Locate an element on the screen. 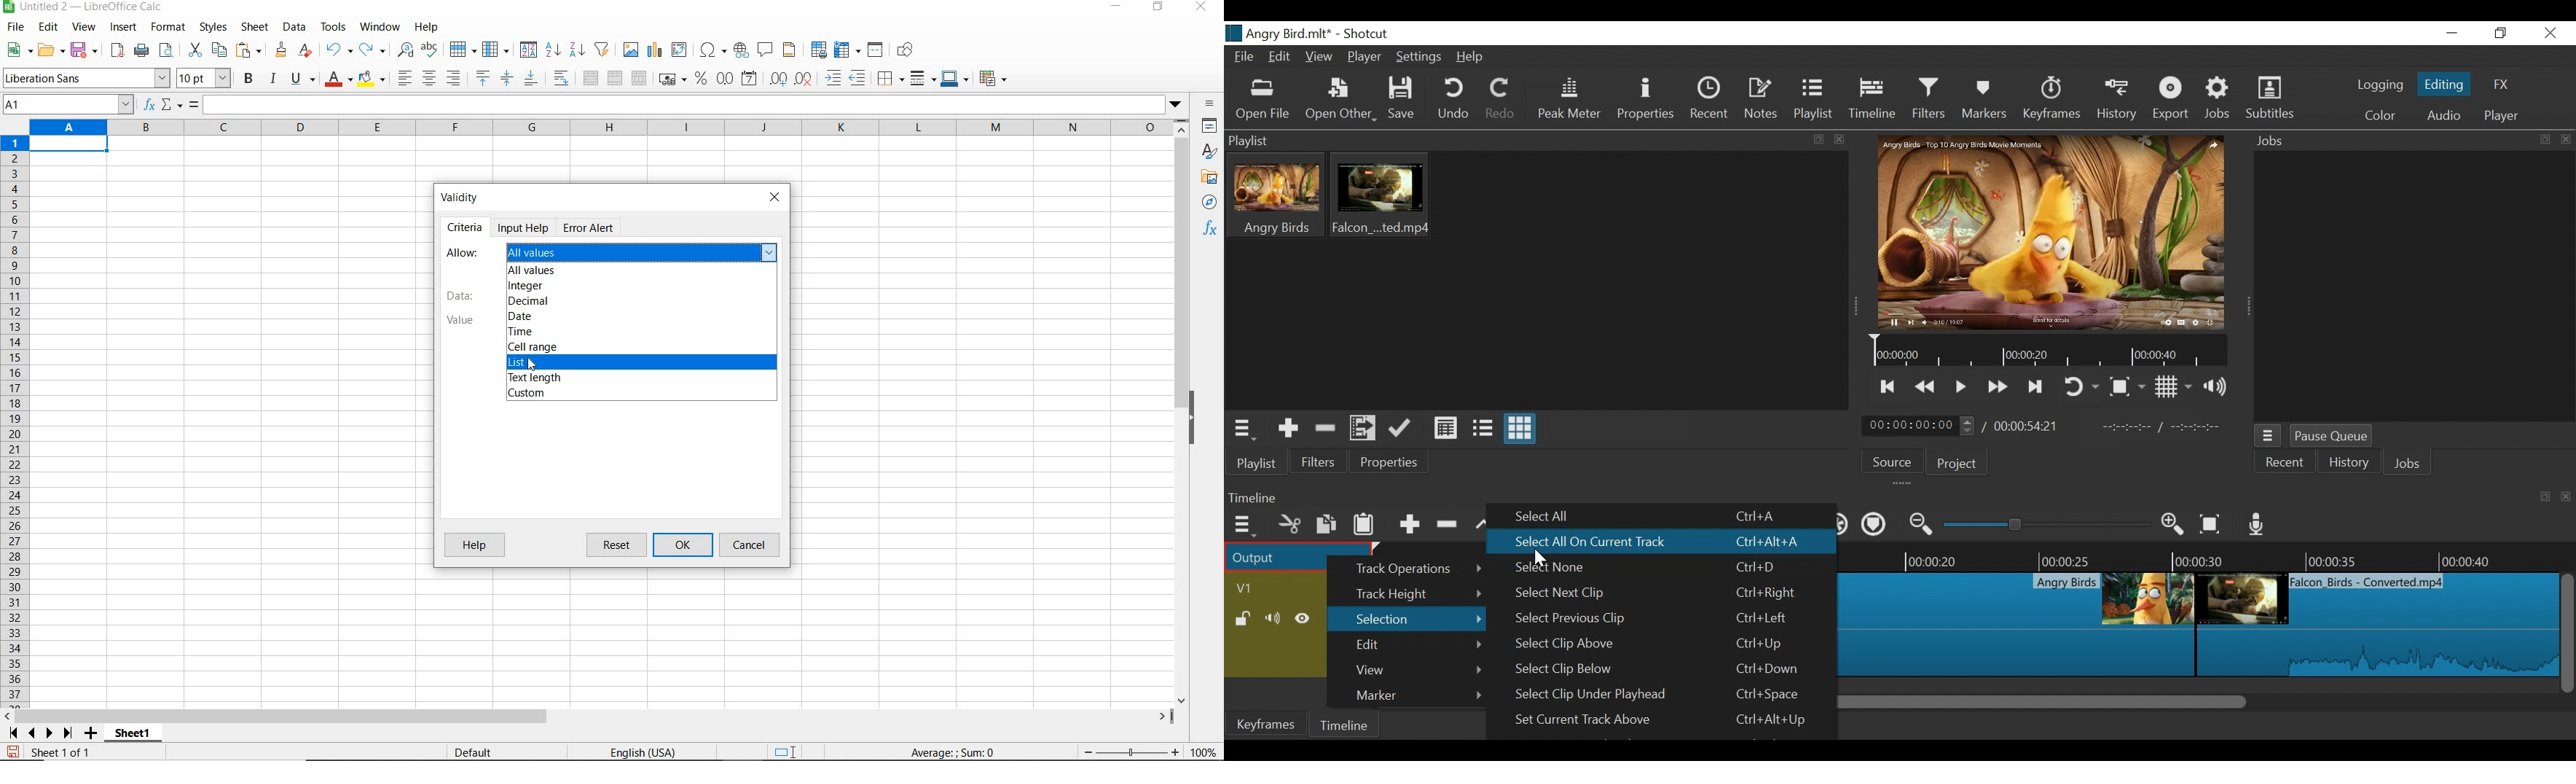  View as files is located at coordinates (1481, 428).